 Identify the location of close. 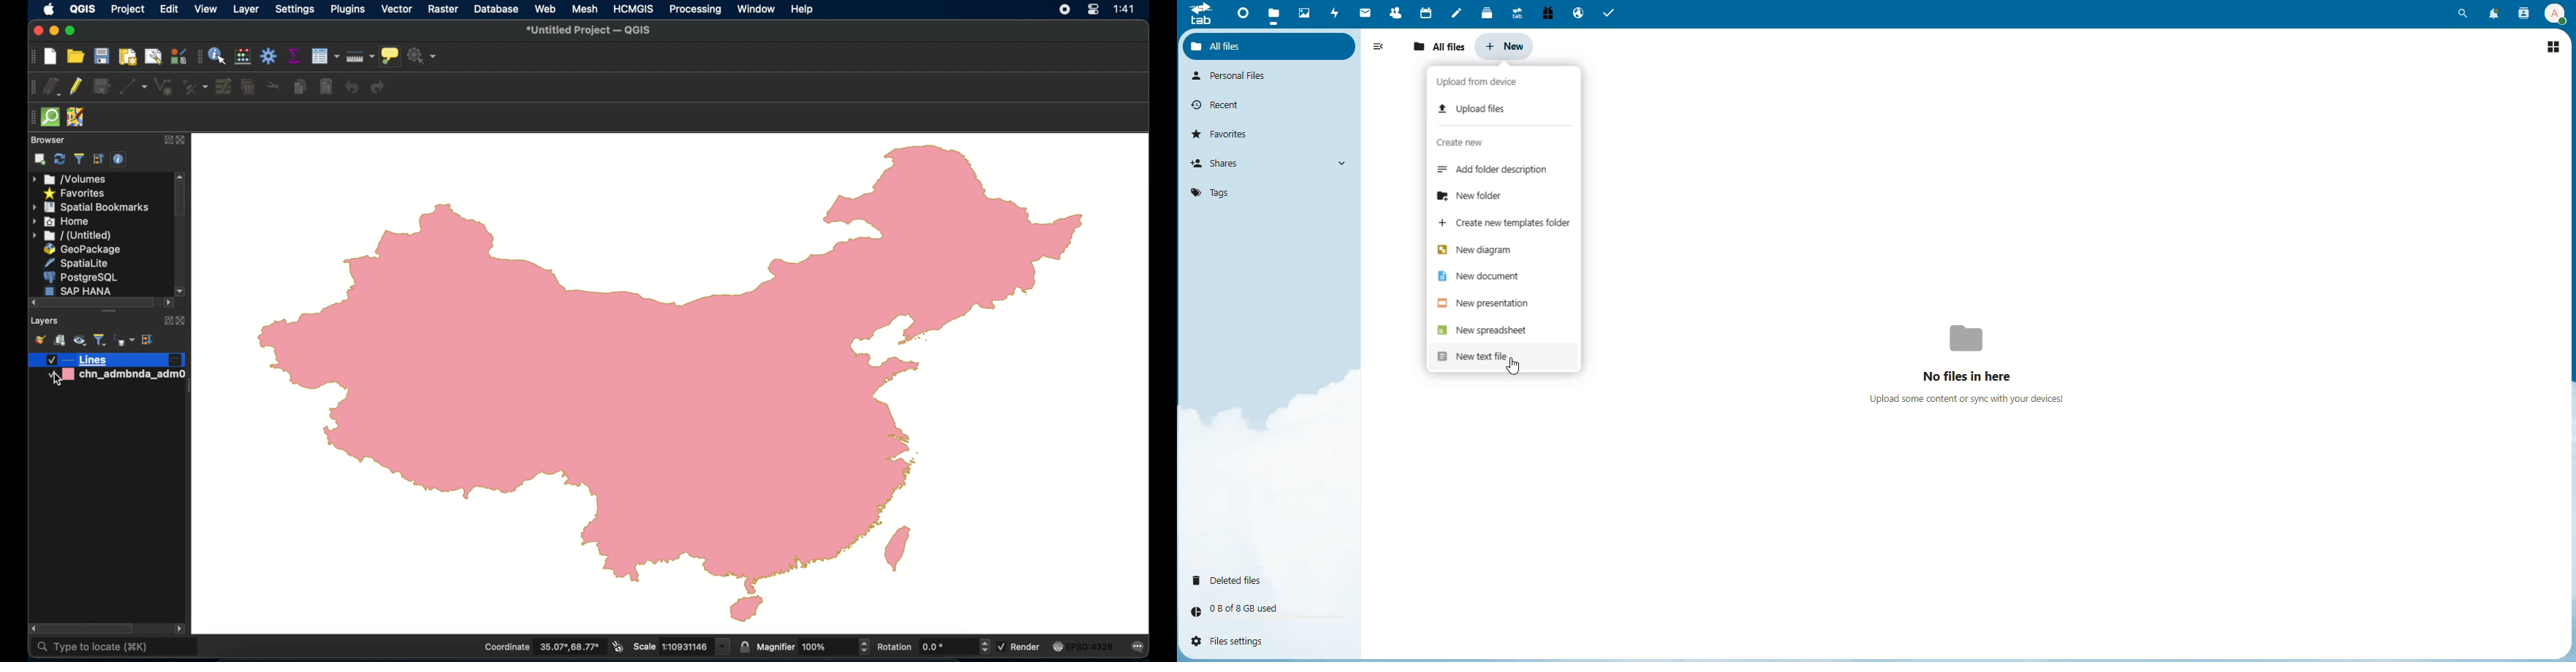
(181, 140).